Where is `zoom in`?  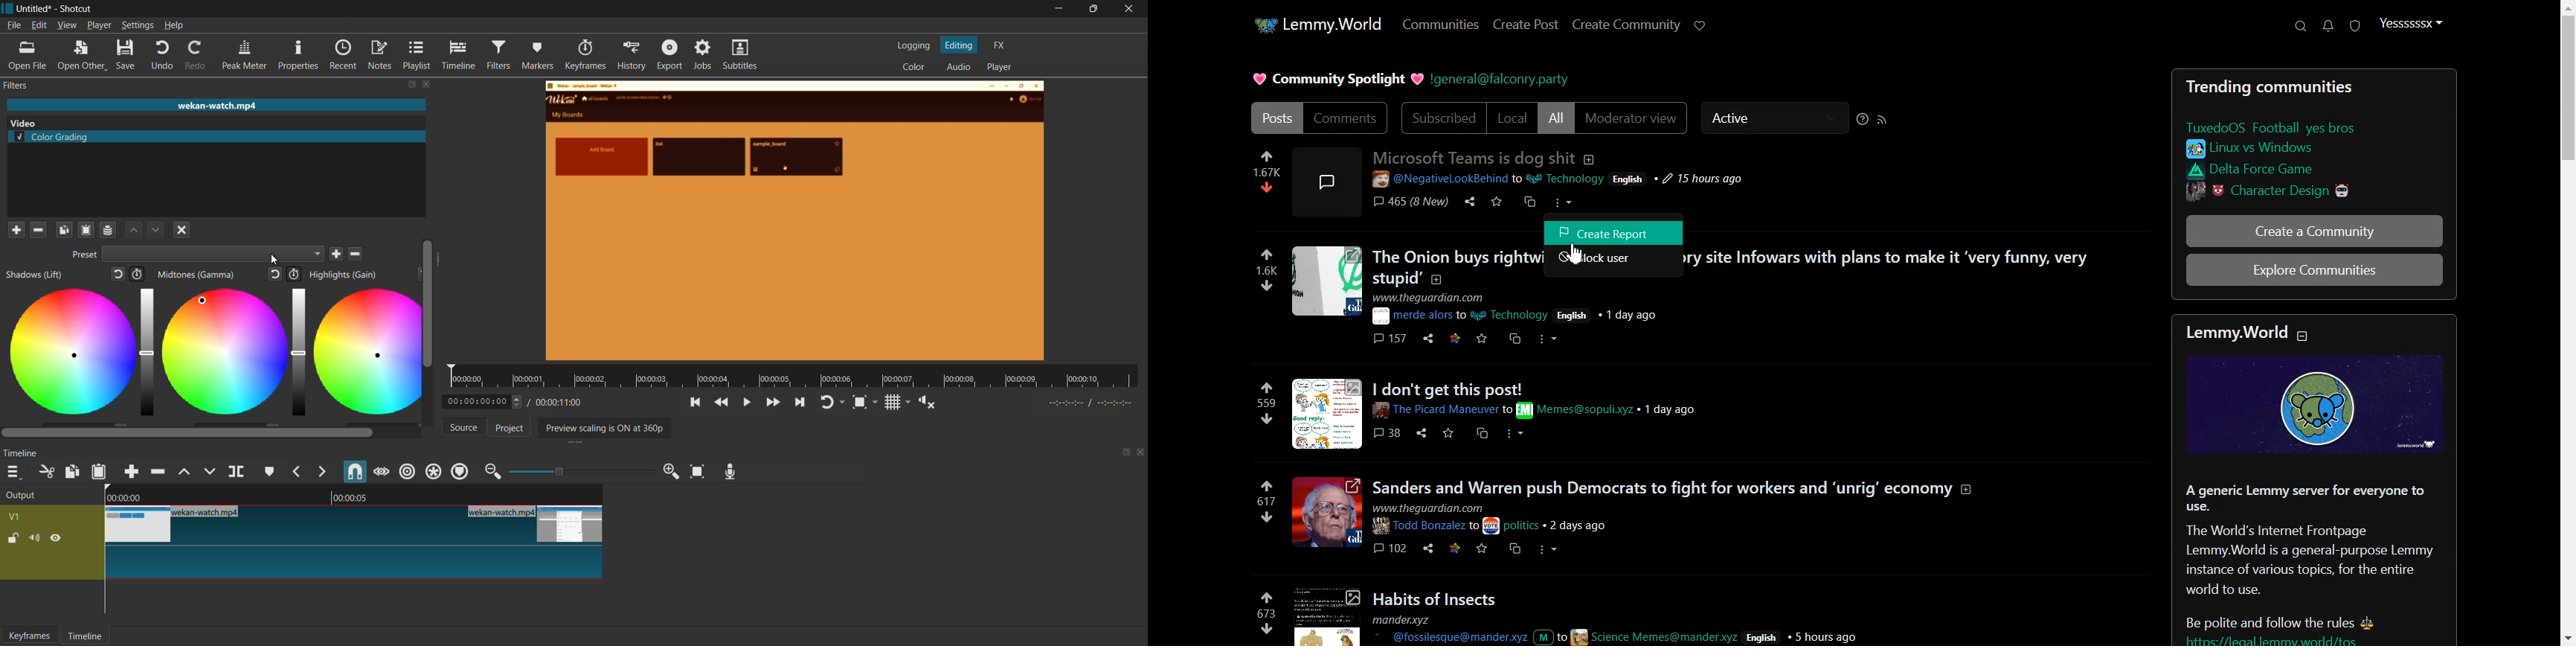
zoom in is located at coordinates (670, 471).